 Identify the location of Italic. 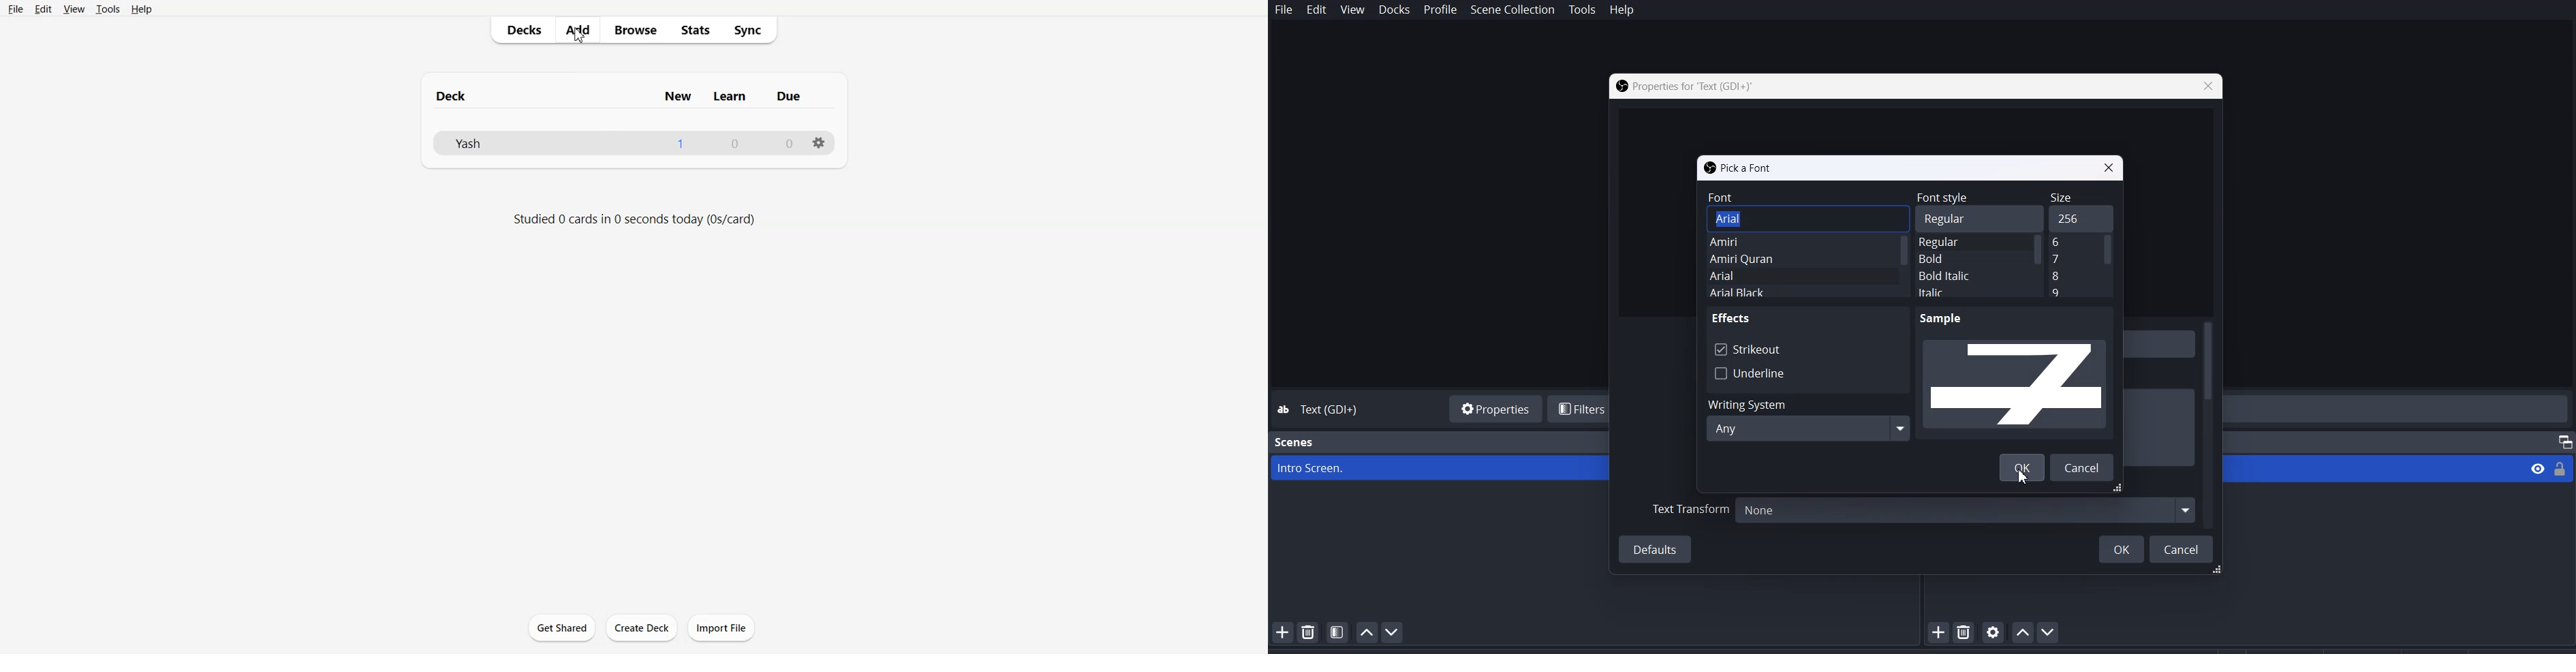
(1958, 292).